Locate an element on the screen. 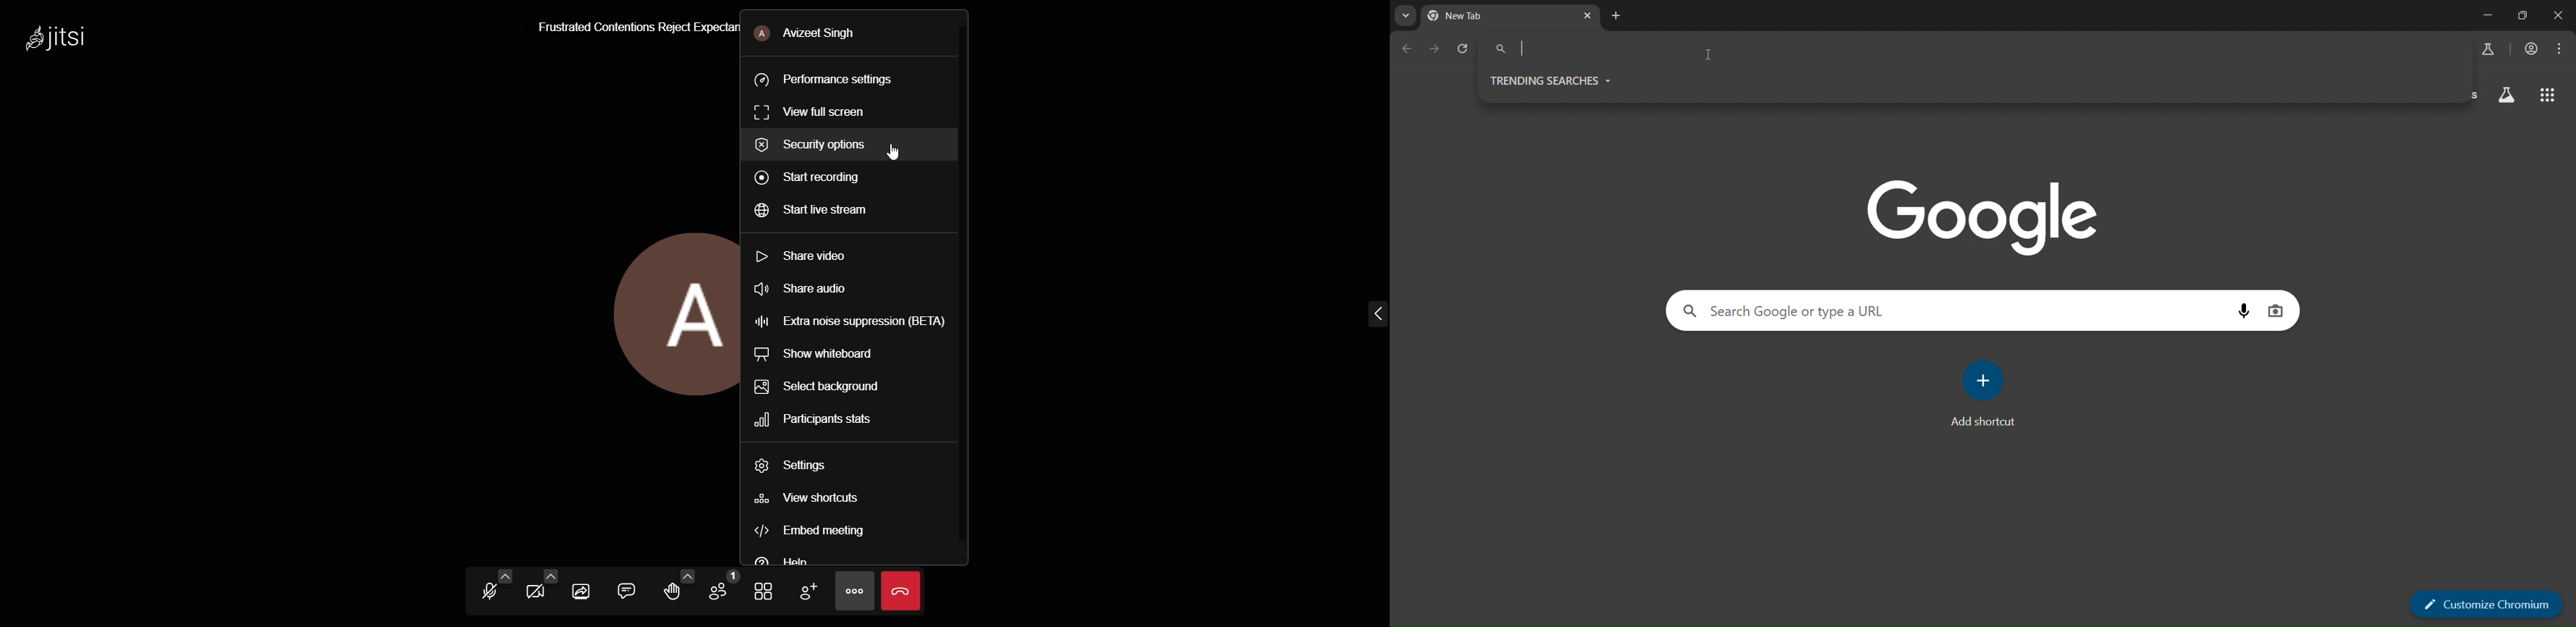 This screenshot has width=2576, height=644. show whiteboard is located at coordinates (822, 356).